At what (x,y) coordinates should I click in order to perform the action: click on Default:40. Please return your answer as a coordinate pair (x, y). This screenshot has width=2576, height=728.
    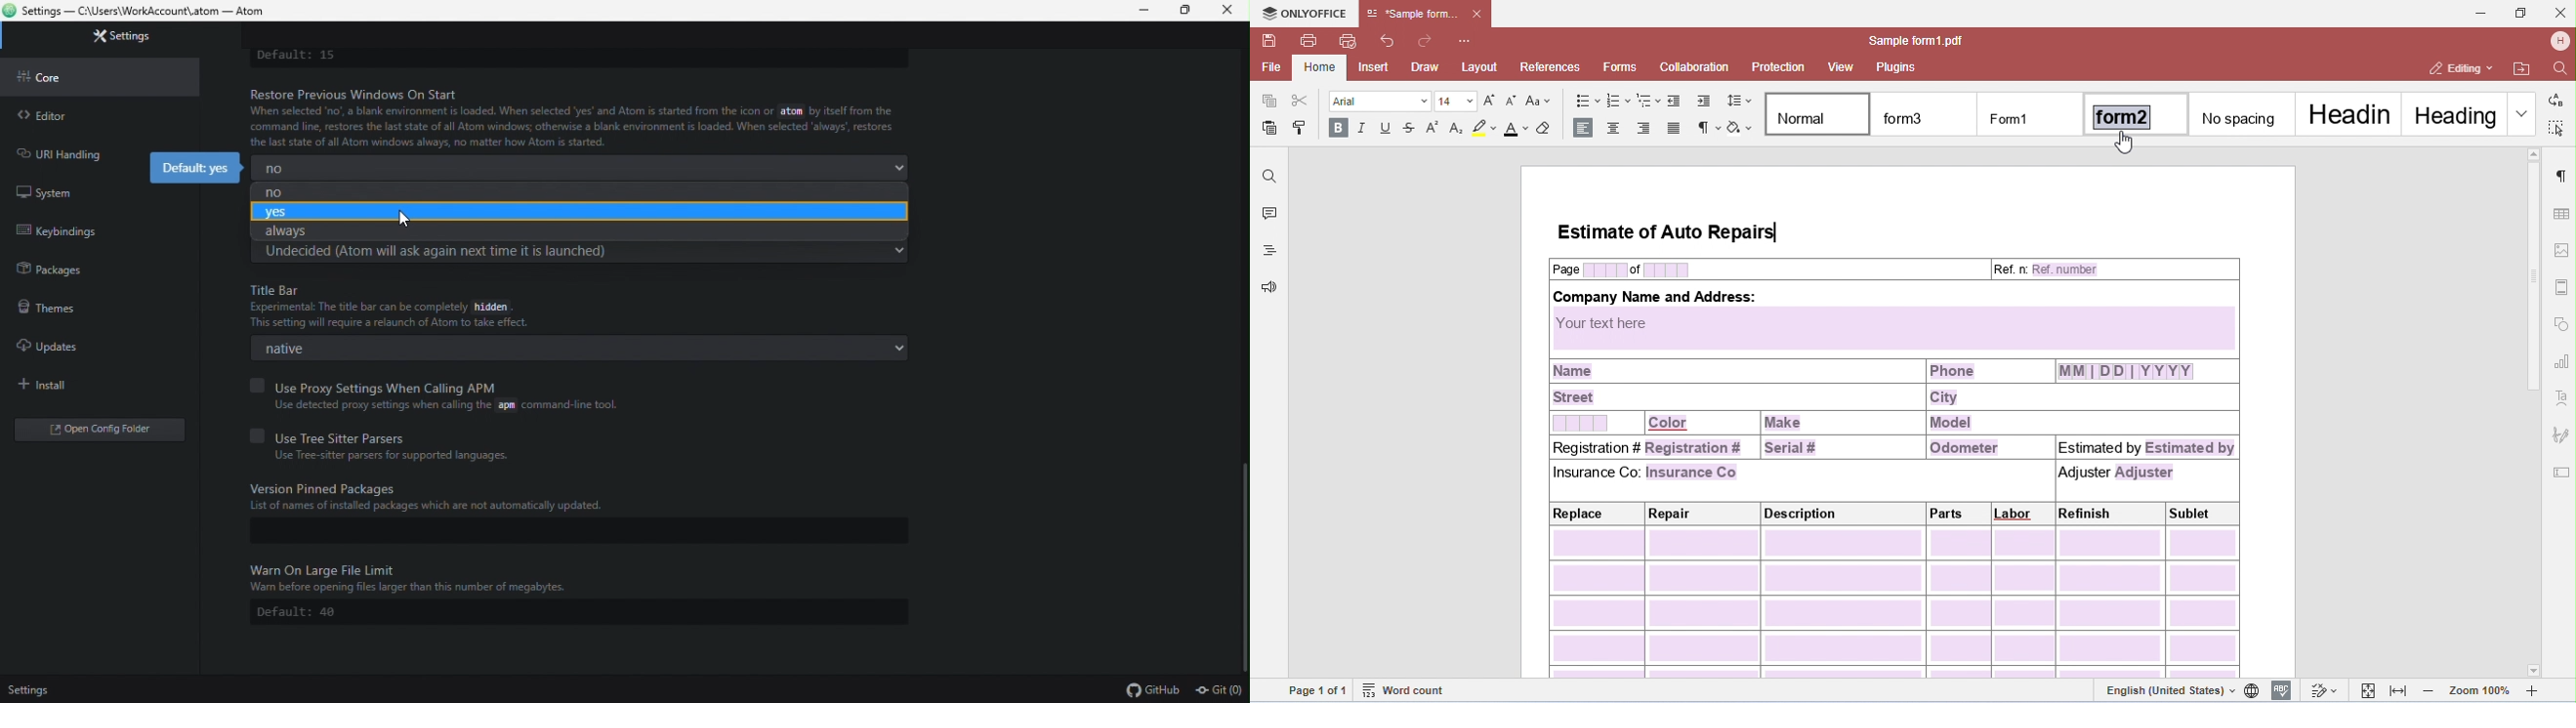
    Looking at the image, I should click on (307, 612).